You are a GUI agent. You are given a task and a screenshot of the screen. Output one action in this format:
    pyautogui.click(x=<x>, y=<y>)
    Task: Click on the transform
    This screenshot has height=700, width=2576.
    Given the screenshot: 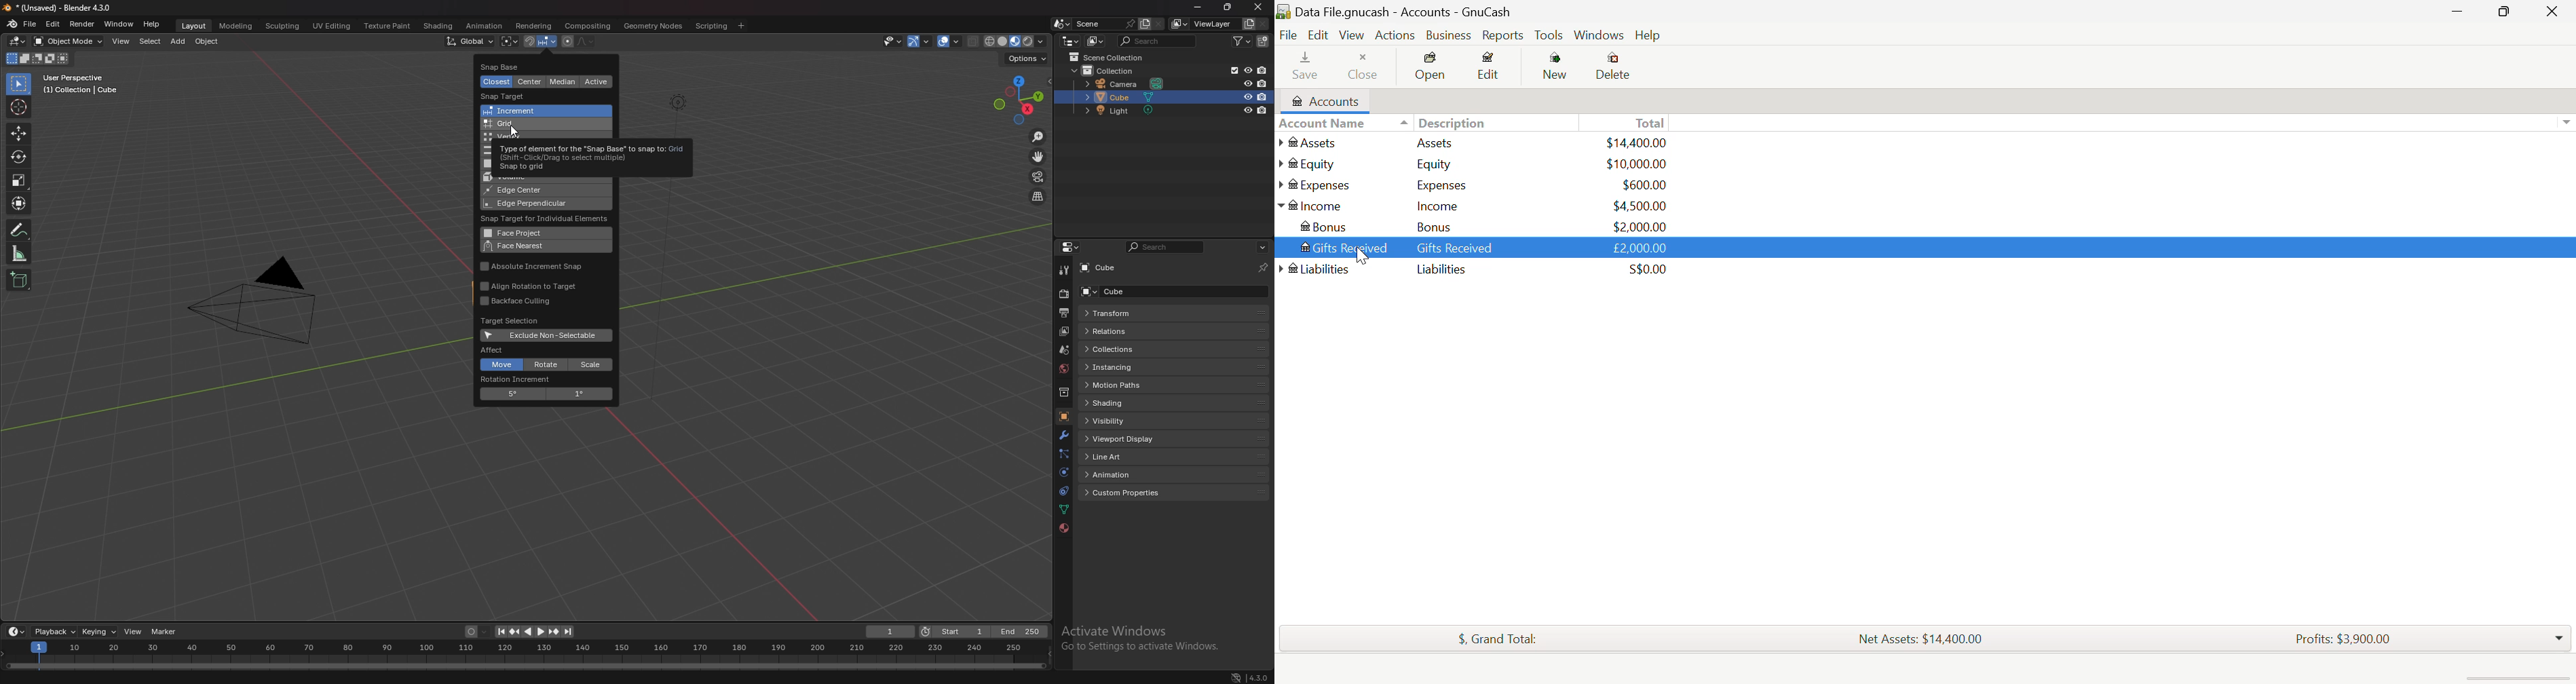 What is the action you would take?
    pyautogui.click(x=1125, y=313)
    